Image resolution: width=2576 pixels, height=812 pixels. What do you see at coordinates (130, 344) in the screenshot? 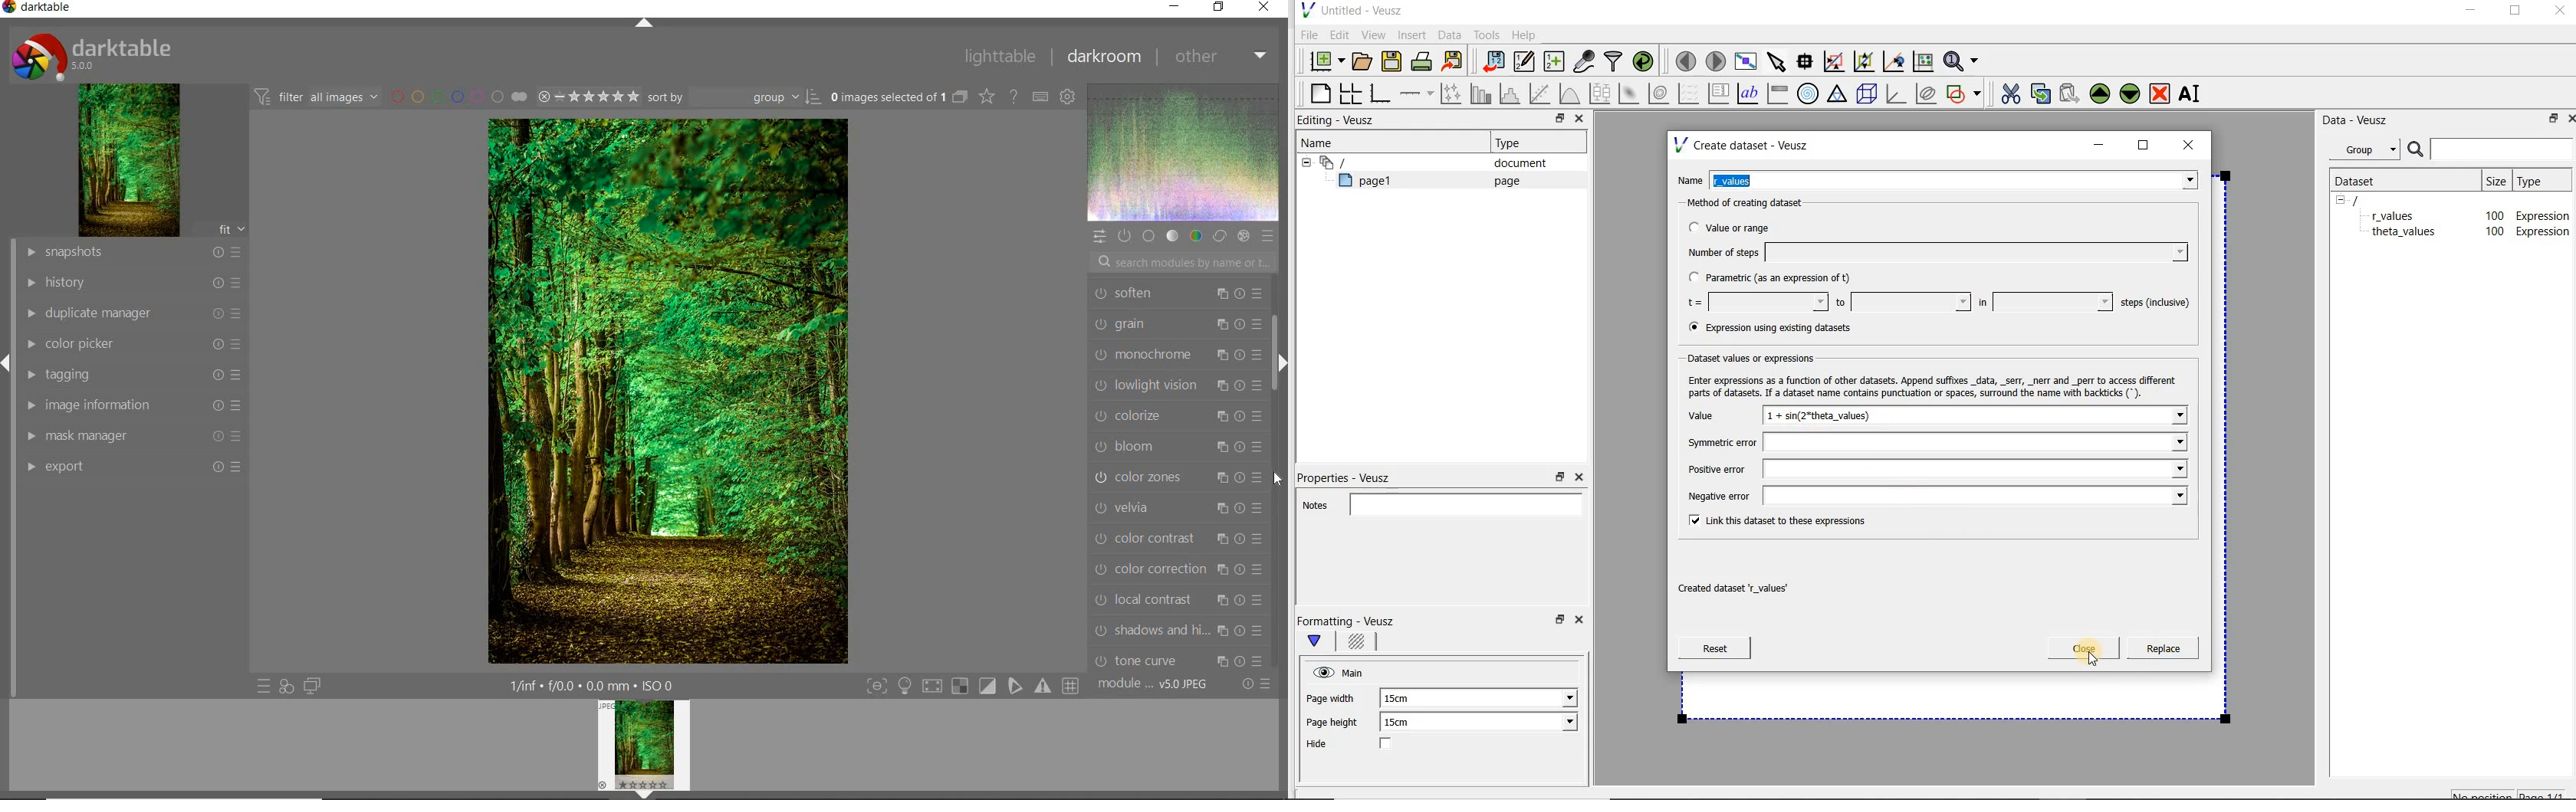
I see `COLOR PICKER` at bounding box center [130, 344].